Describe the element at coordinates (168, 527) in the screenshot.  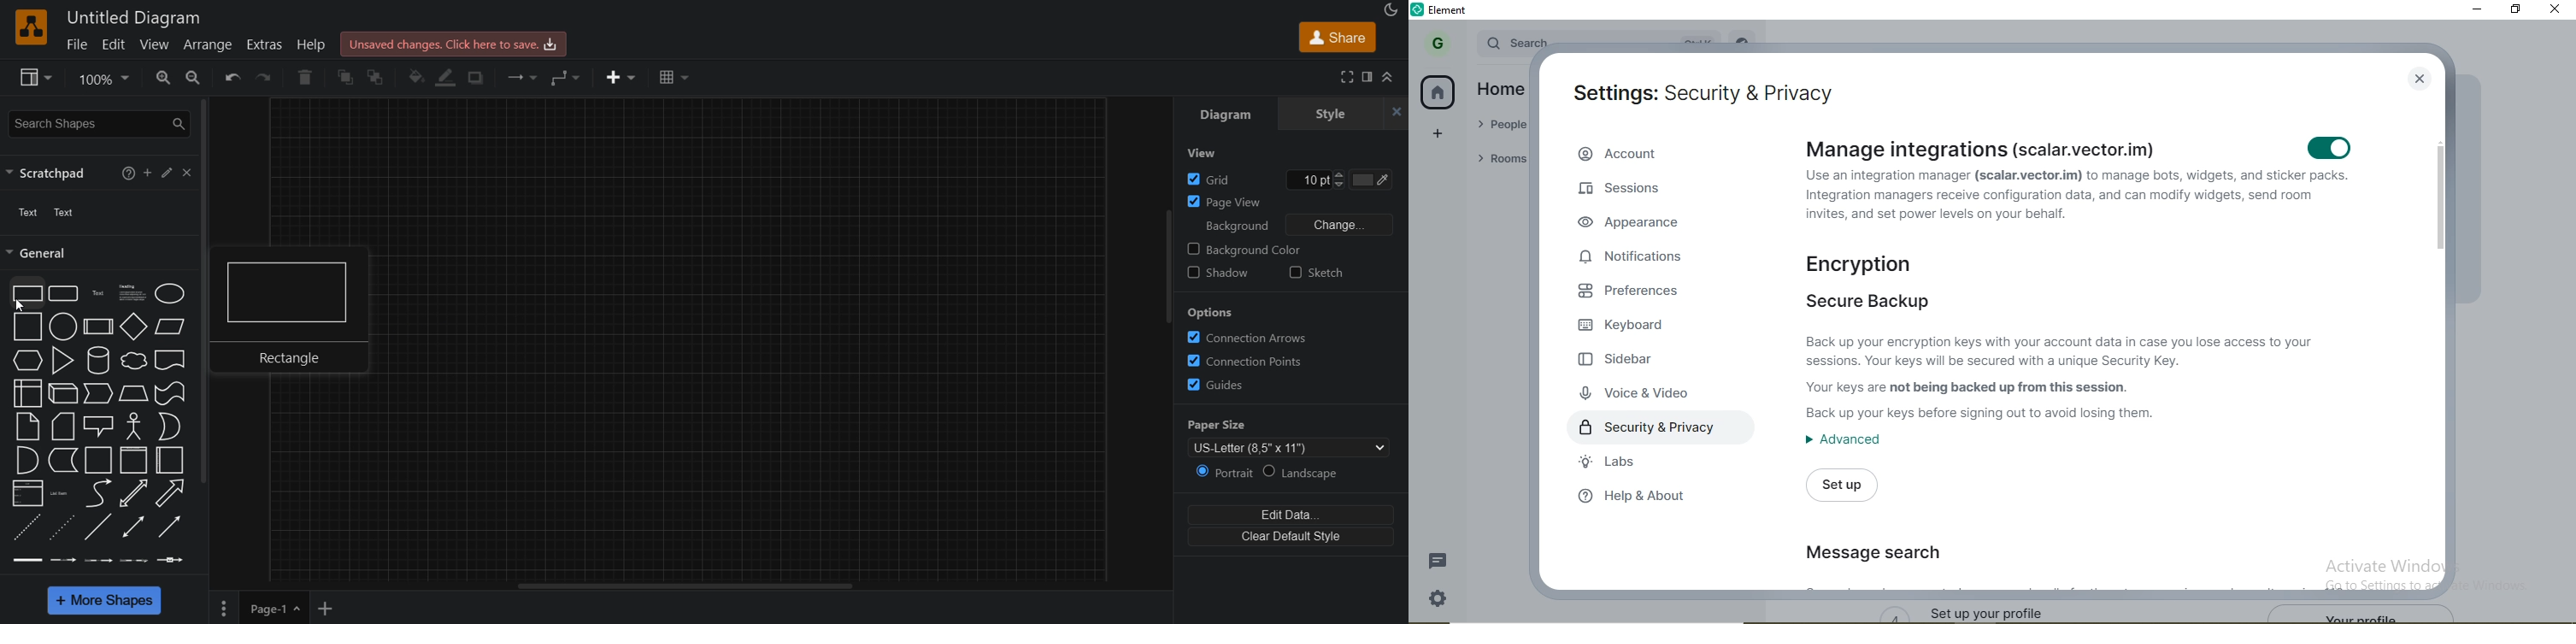
I see `directional connector` at that location.